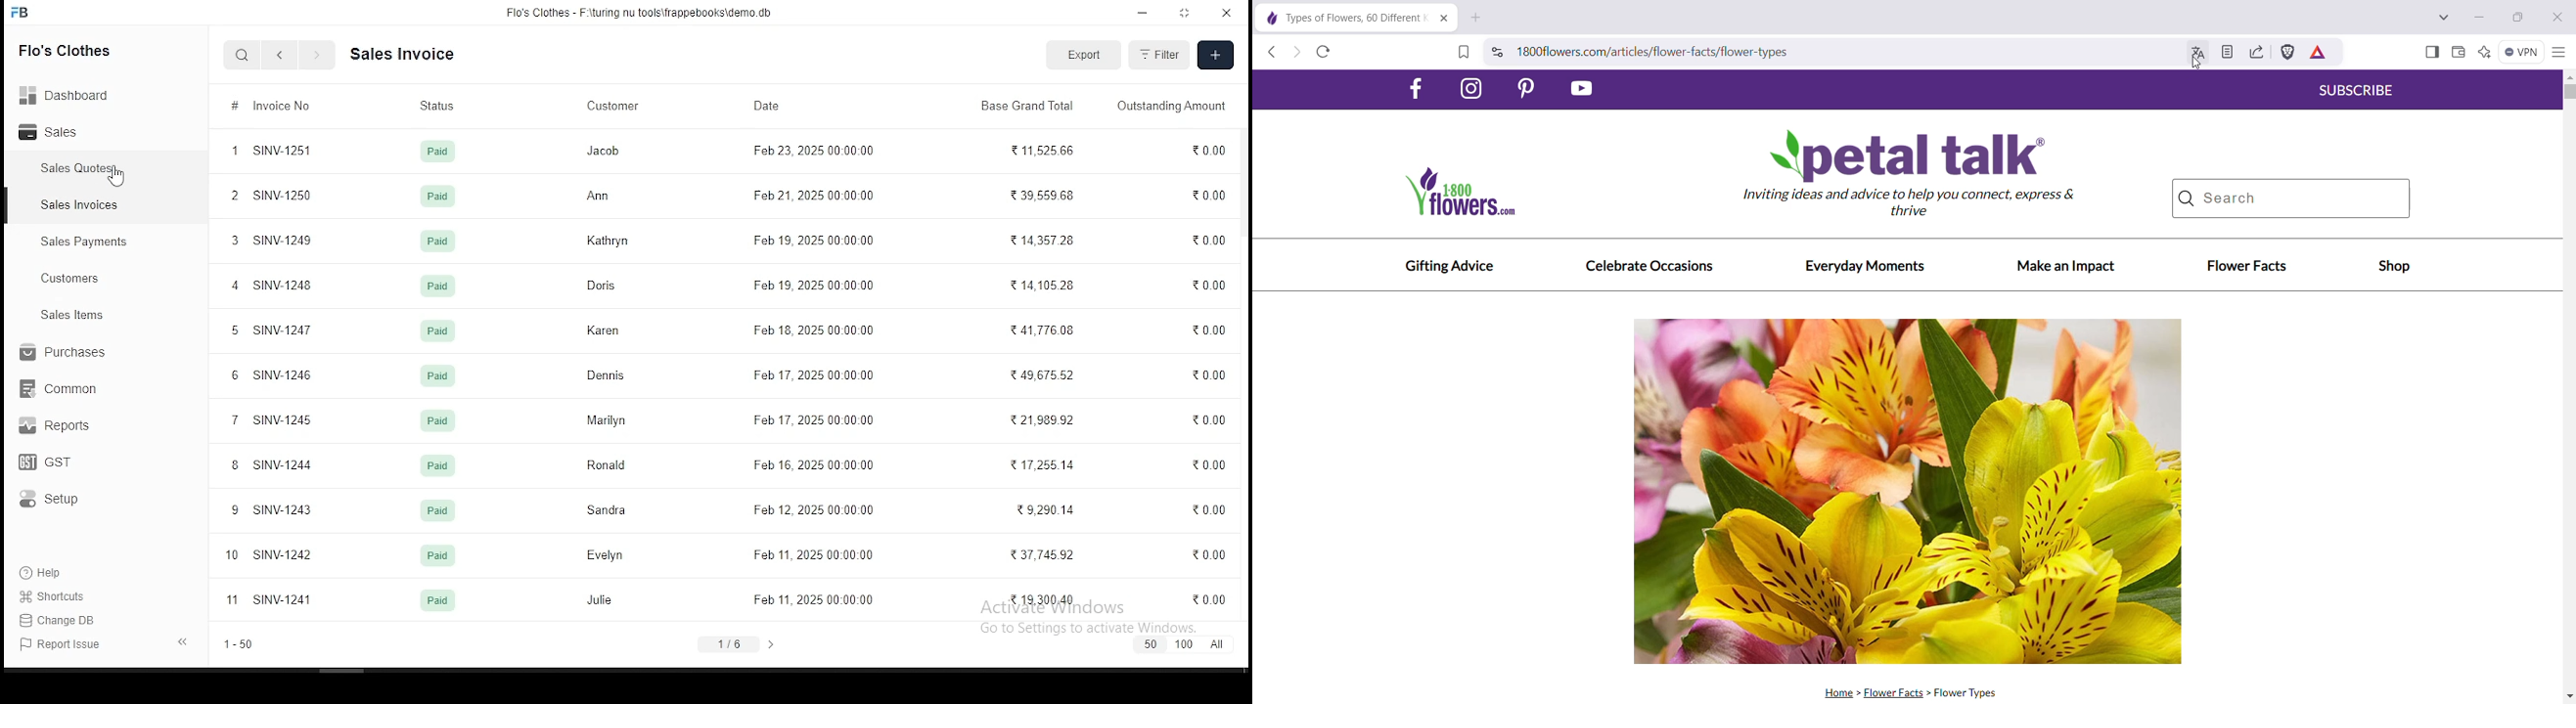  What do you see at coordinates (47, 572) in the screenshot?
I see `help` at bounding box center [47, 572].